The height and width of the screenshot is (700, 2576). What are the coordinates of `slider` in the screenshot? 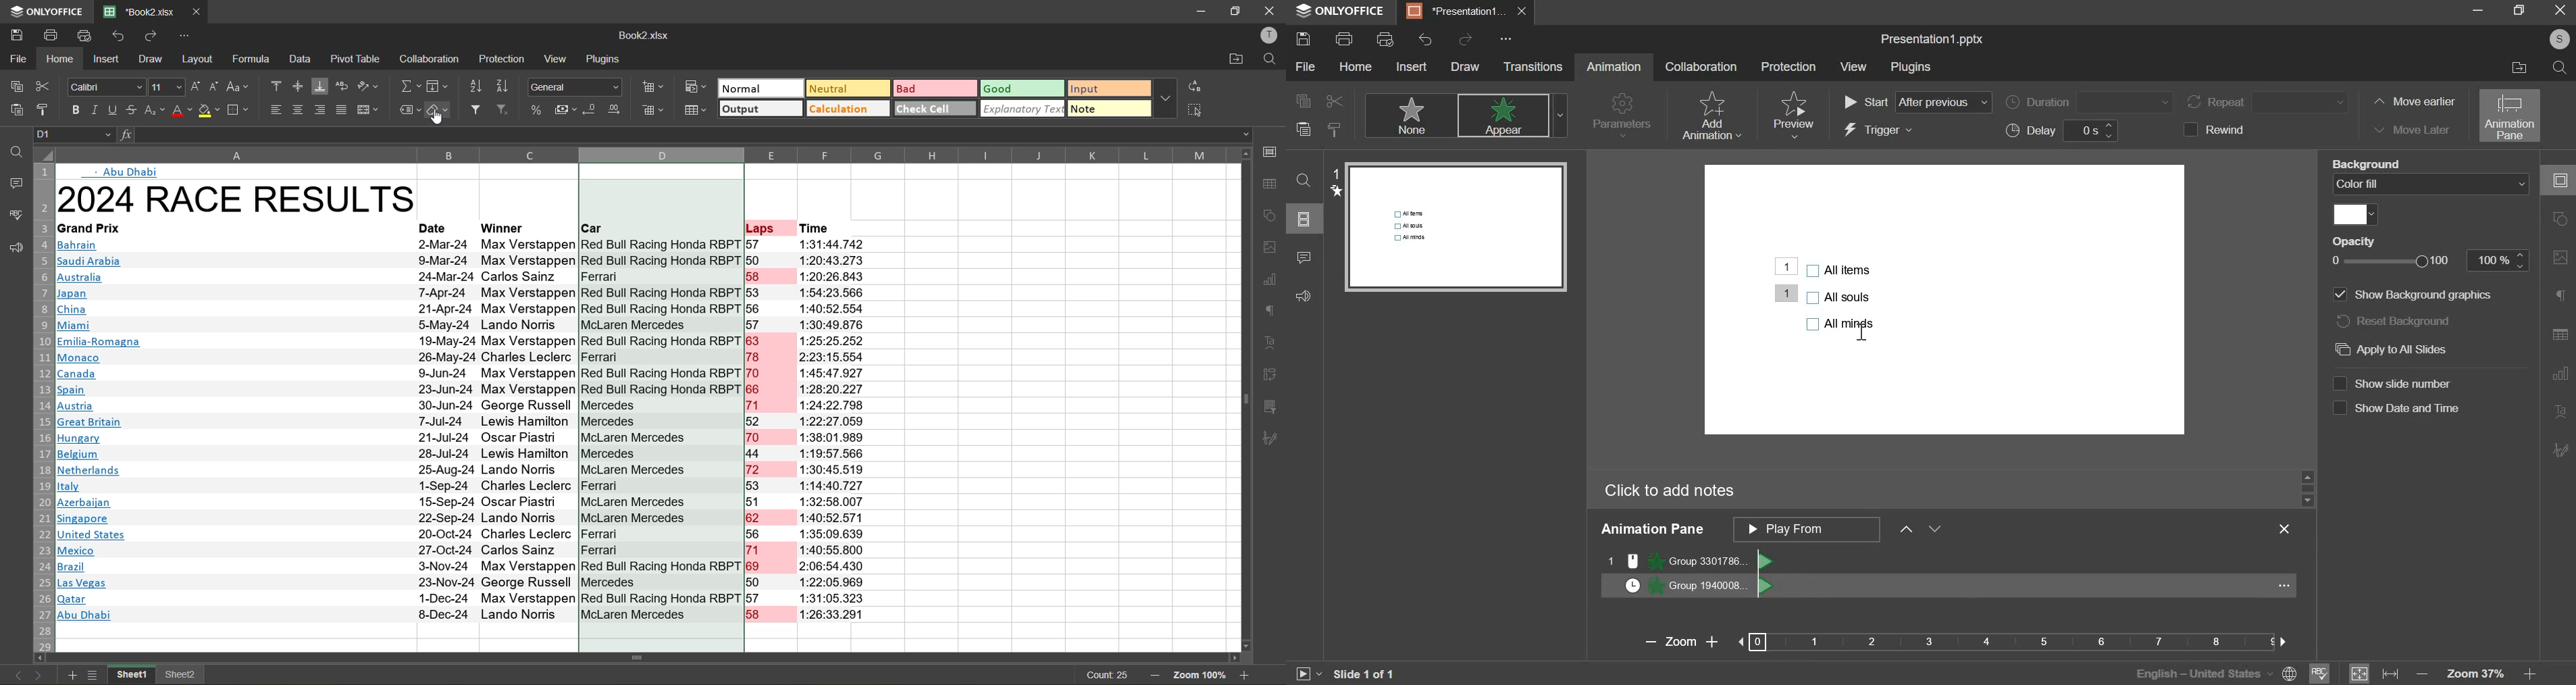 It's located at (2307, 487).